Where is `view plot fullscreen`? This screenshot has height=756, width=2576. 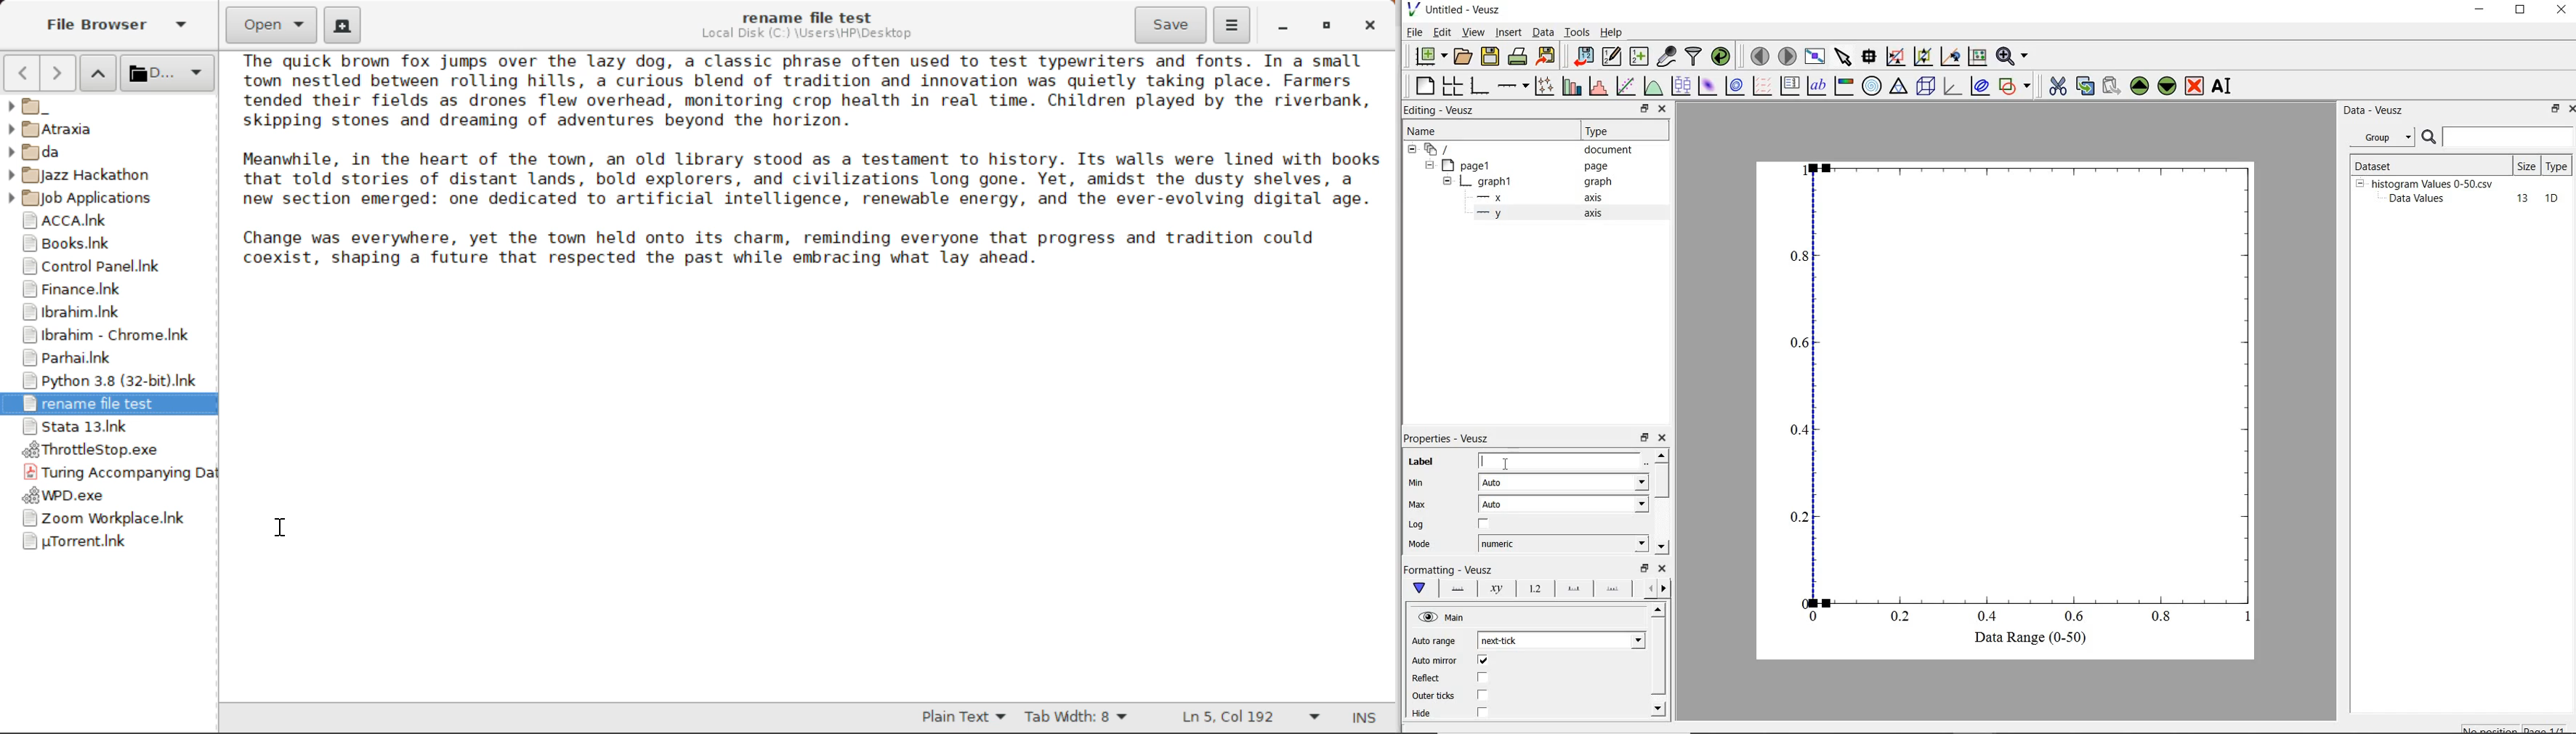
view plot fullscreen is located at coordinates (1815, 55).